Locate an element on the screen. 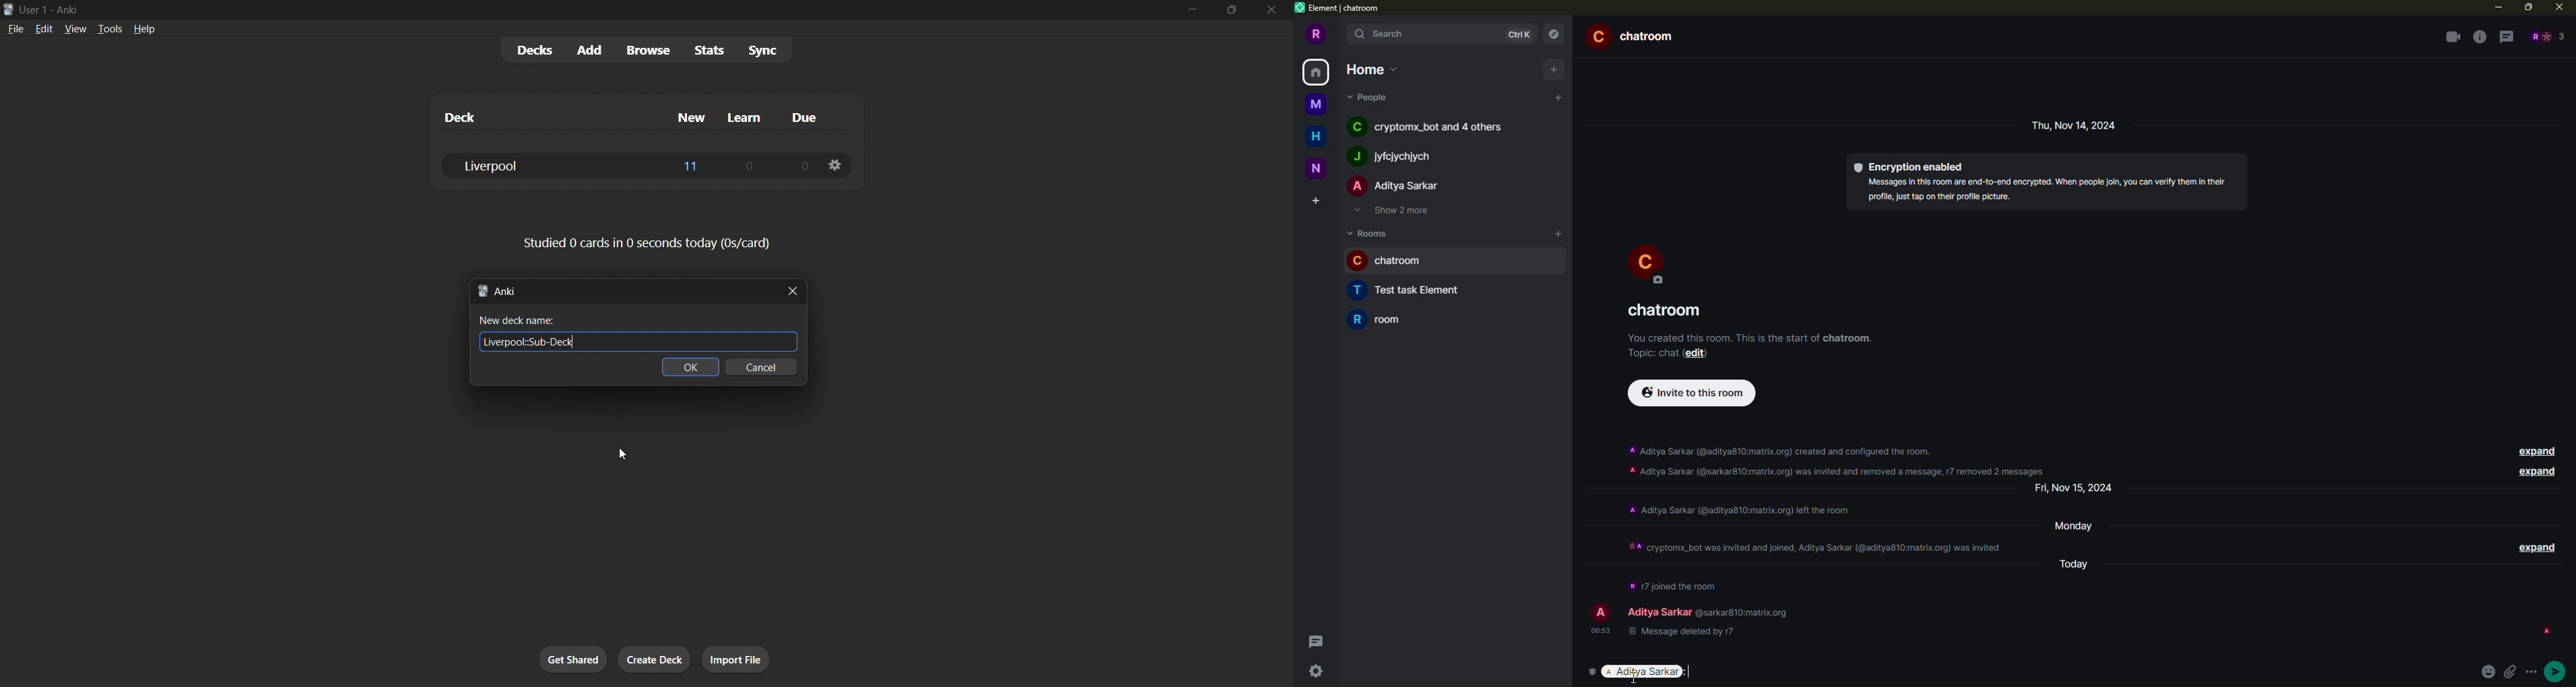 Image resolution: width=2576 pixels, height=700 pixels. info is located at coordinates (1839, 457).